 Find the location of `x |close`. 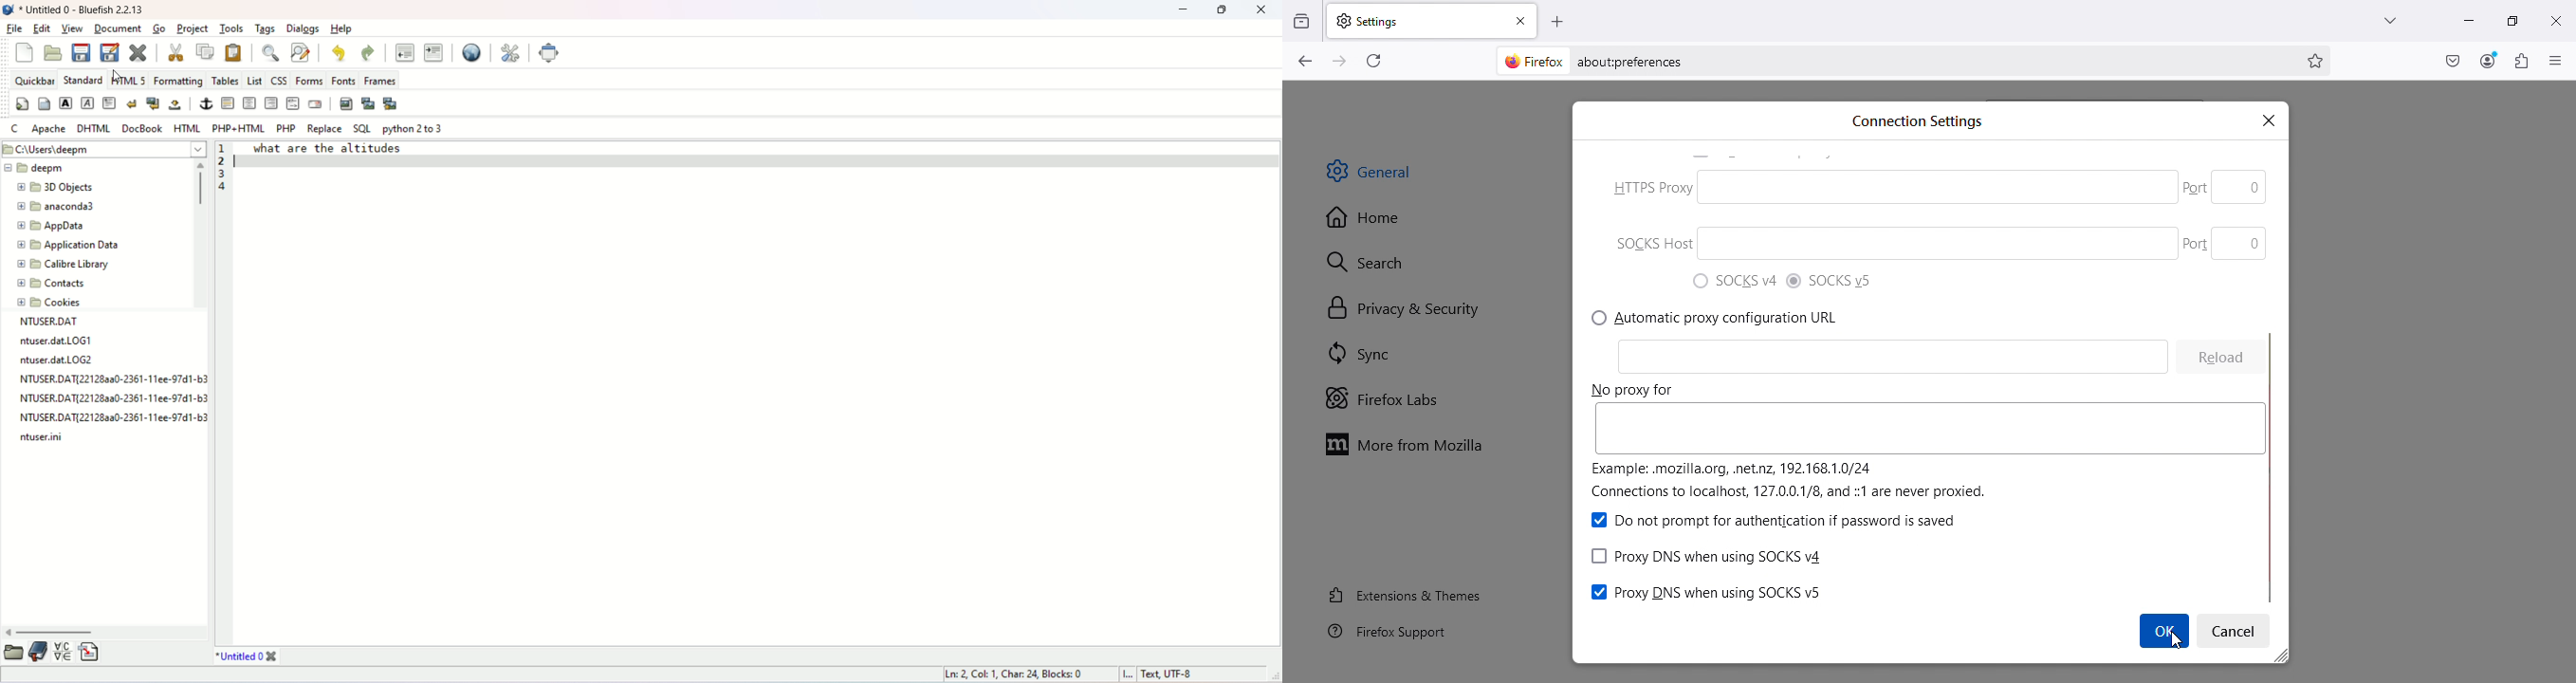

x |close is located at coordinates (2272, 120).